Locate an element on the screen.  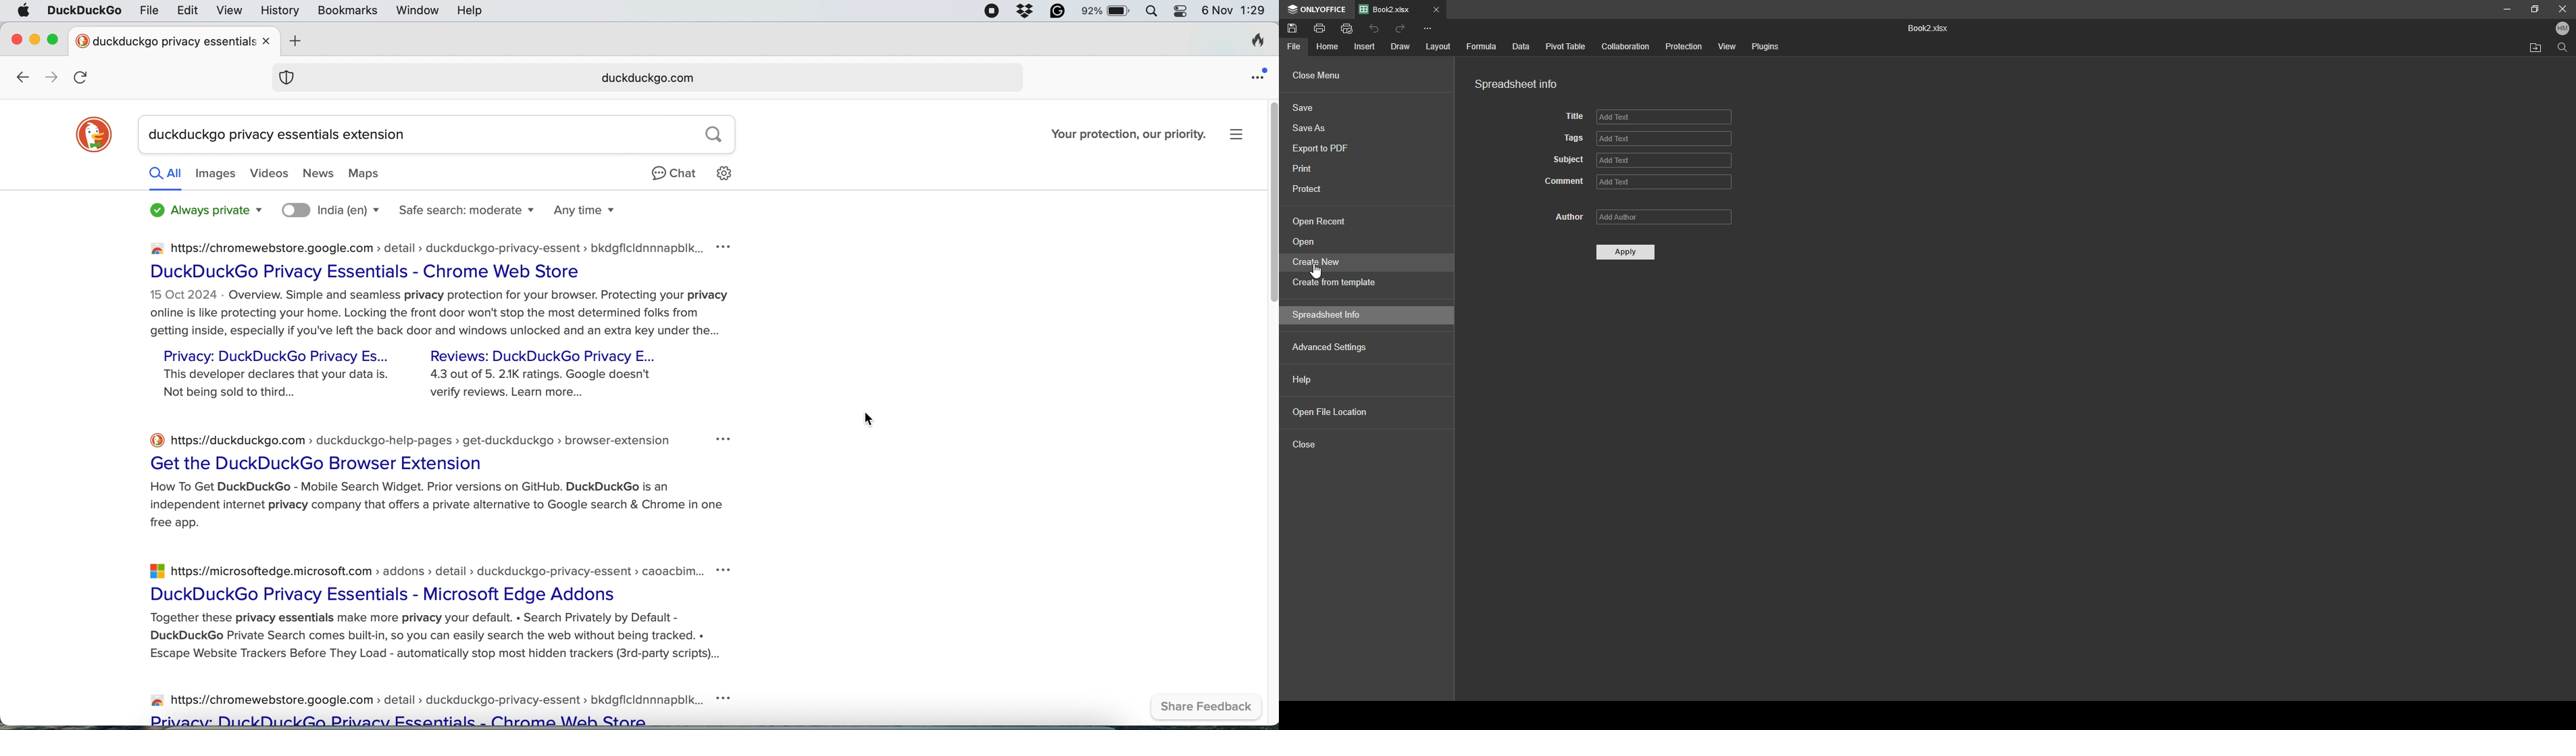
save is located at coordinates (1294, 28).